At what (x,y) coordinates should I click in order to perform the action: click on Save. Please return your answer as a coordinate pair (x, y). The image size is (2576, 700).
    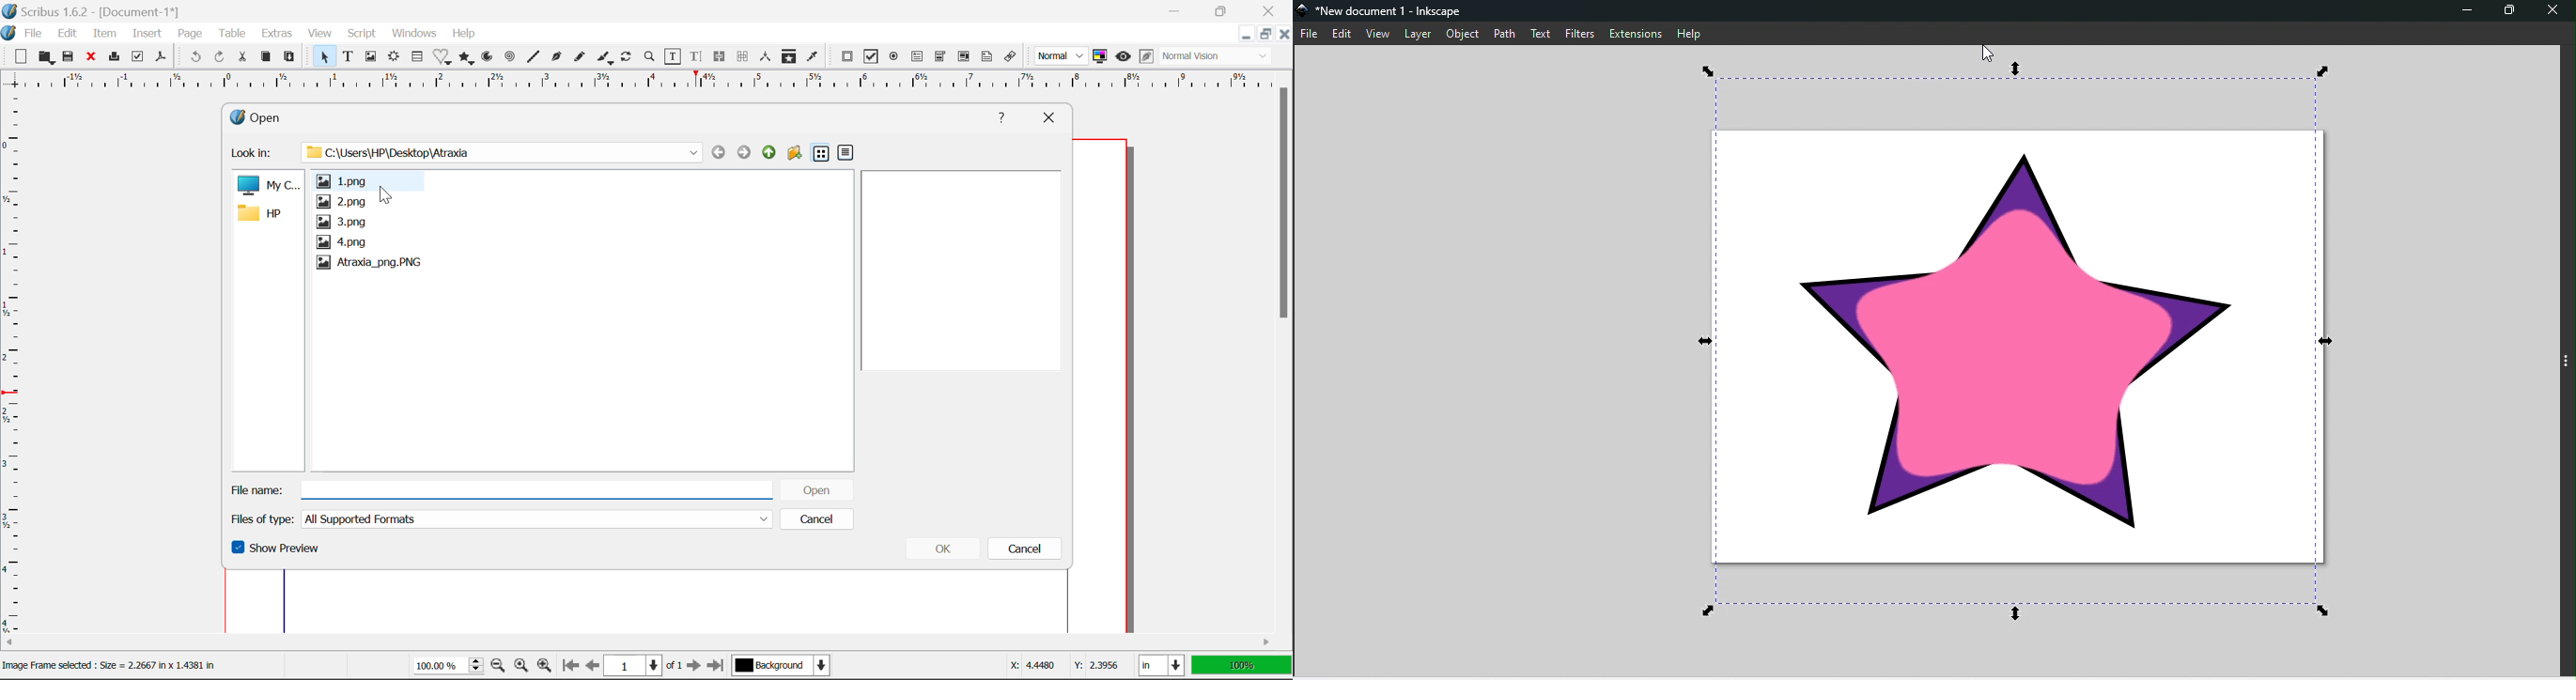
    Looking at the image, I should click on (72, 59).